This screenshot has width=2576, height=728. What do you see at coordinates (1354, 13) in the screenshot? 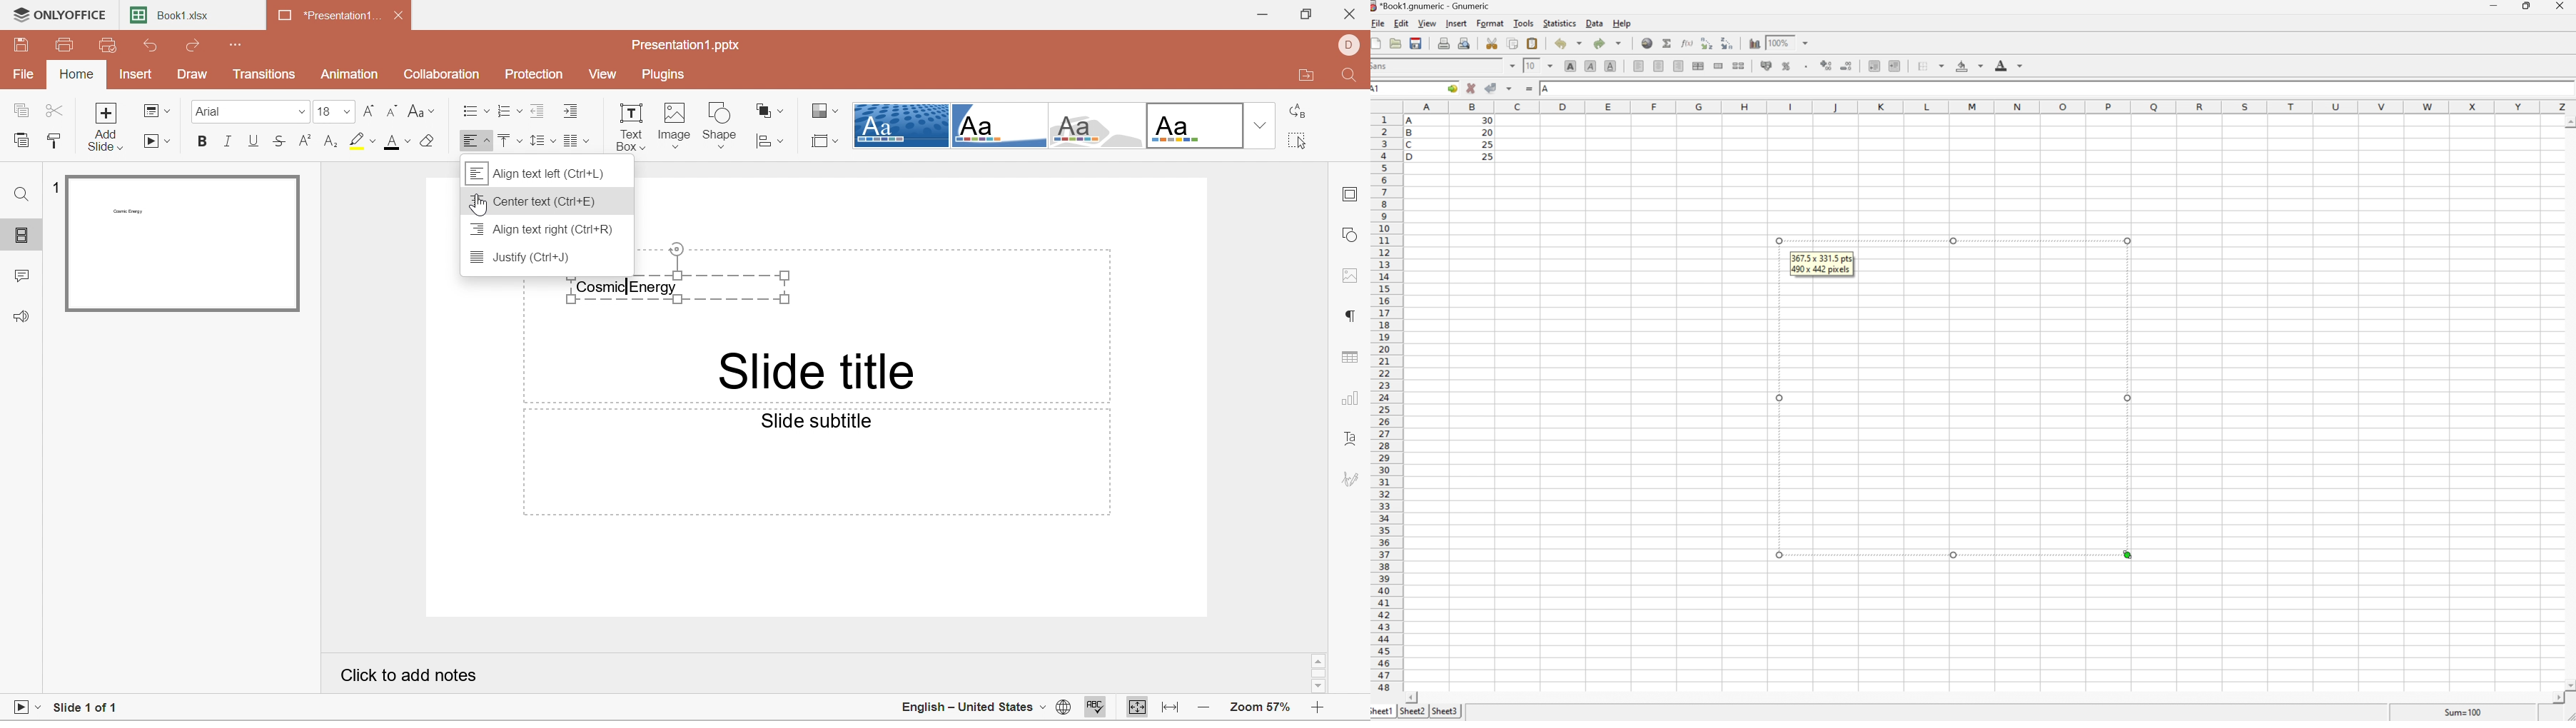
I see `Close` at bounding box center [1354, 13].